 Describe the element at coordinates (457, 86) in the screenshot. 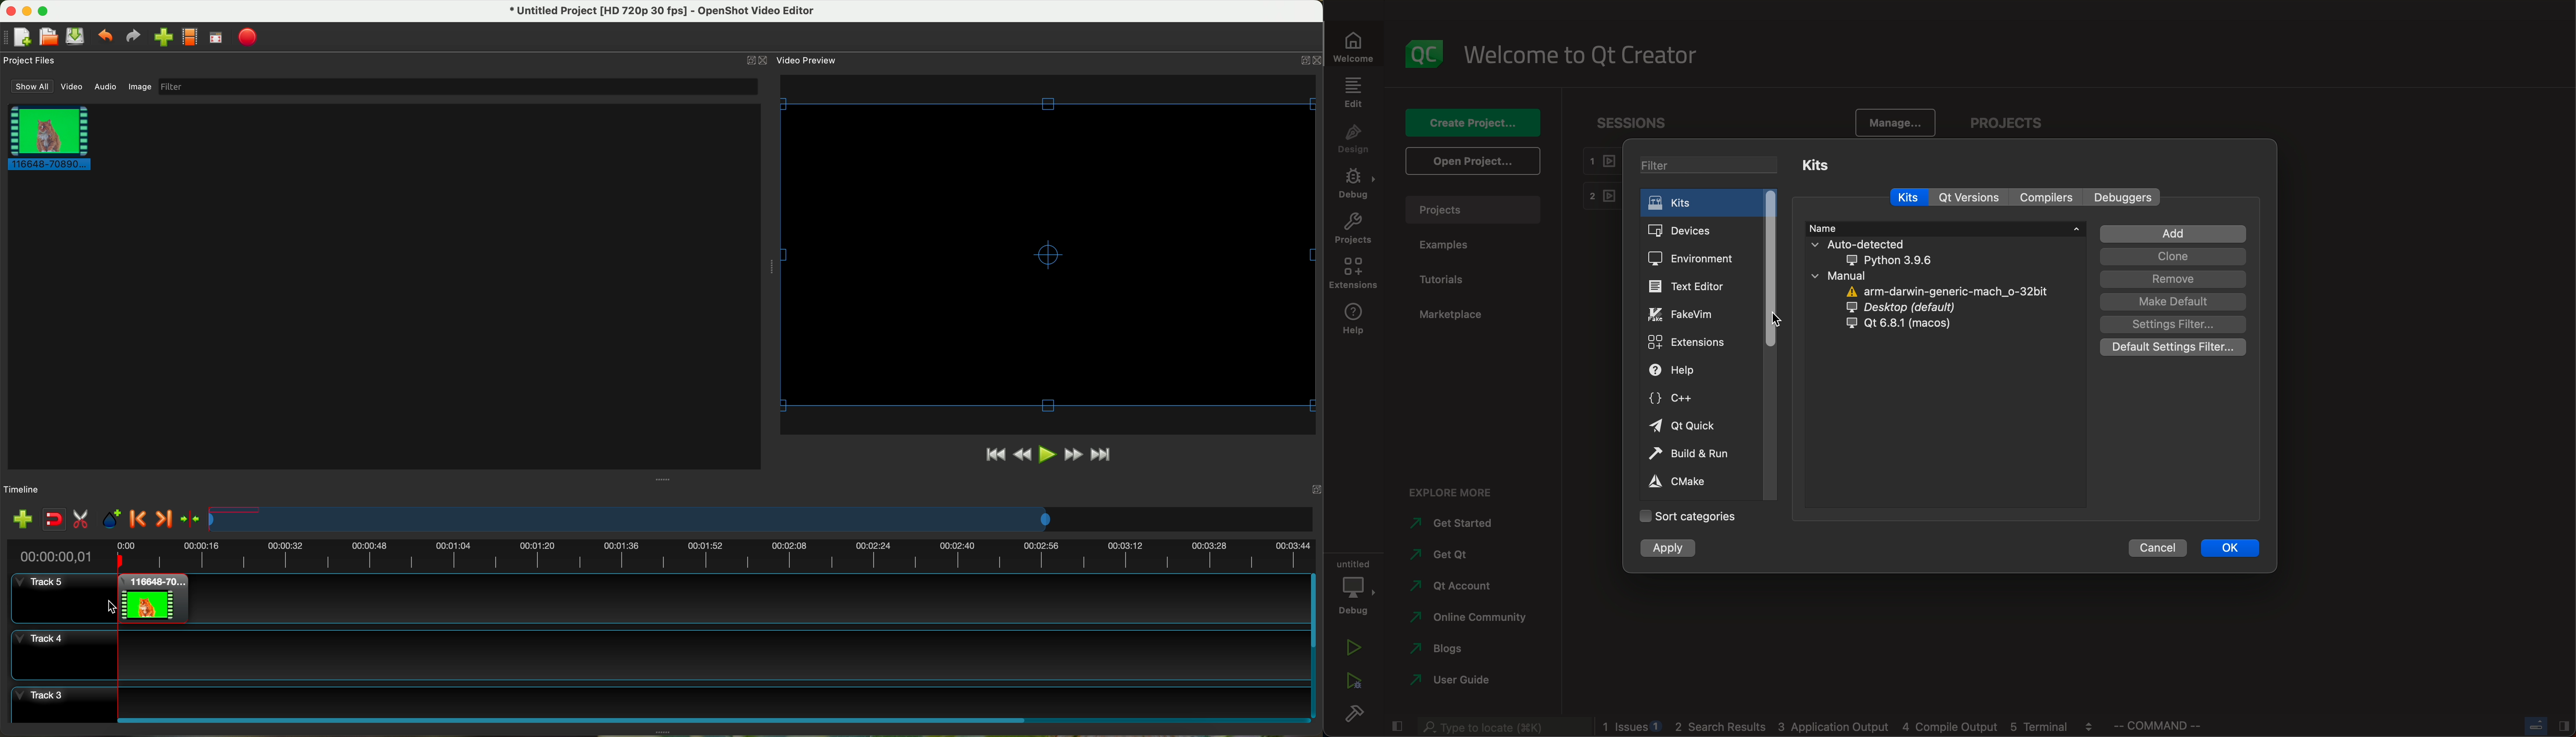

I see `filter` at that location.